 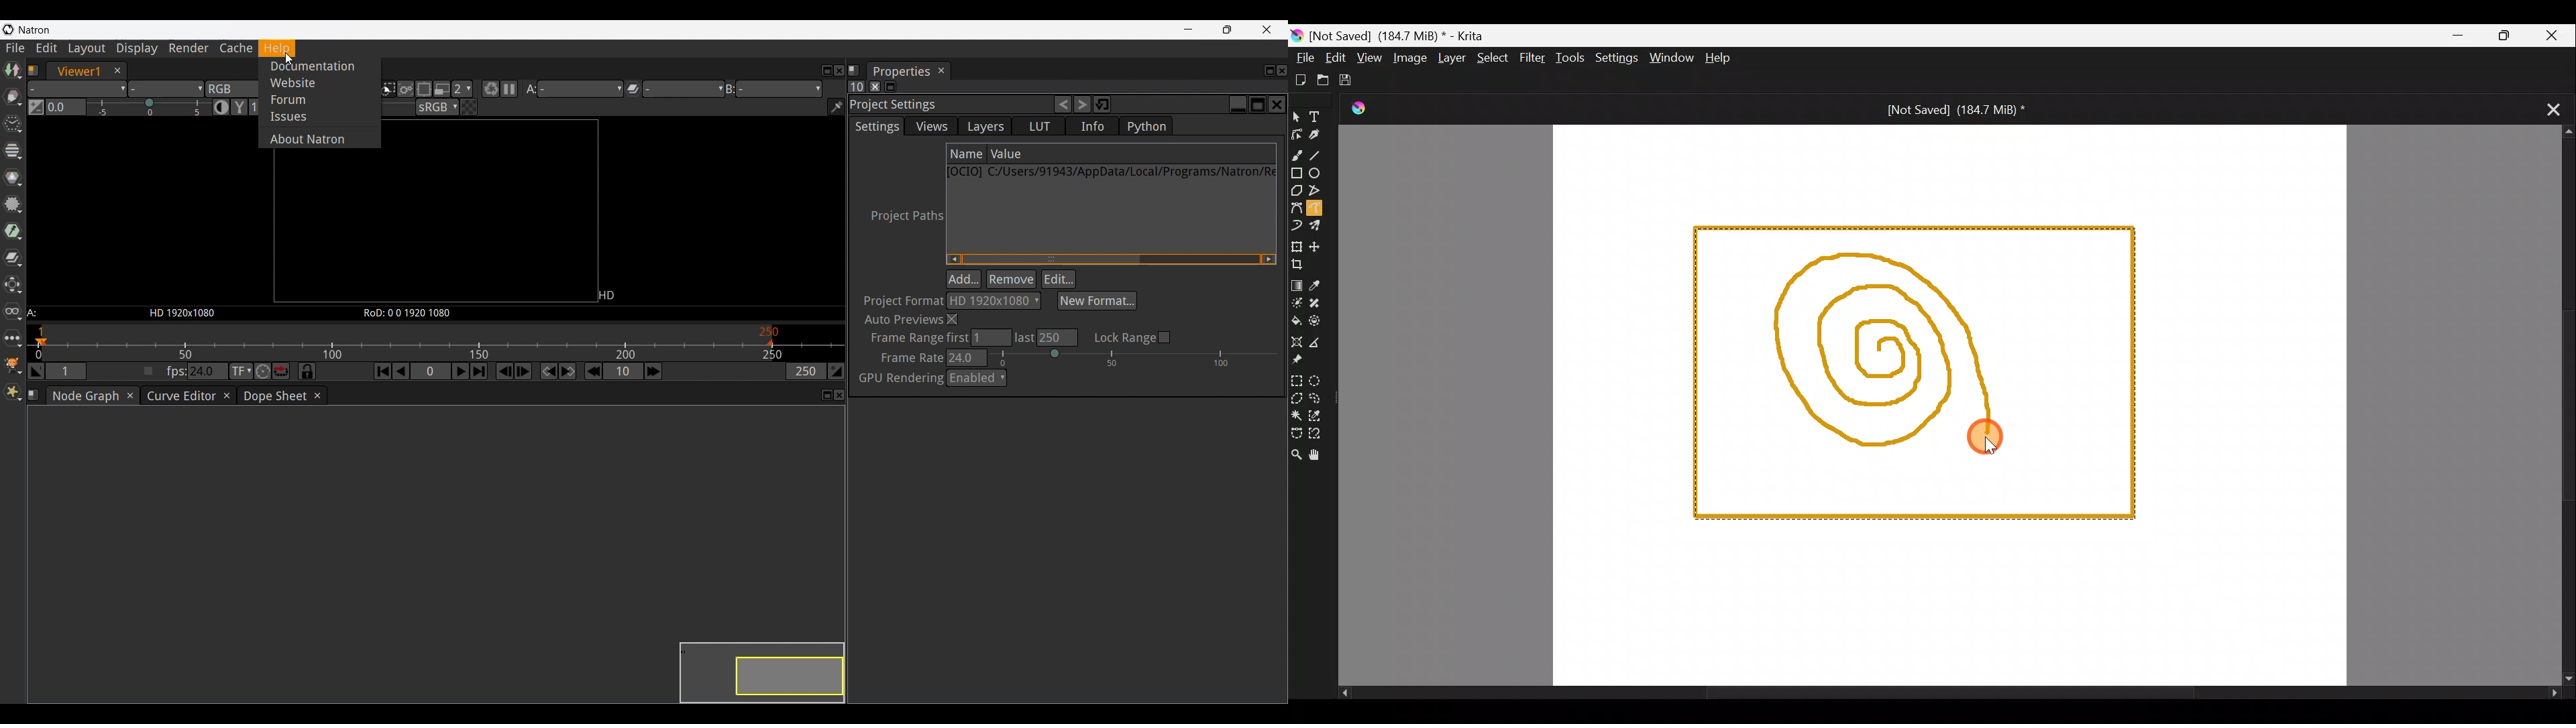 I want to click on Colourise mask tool, so click(x=1297, y=304).